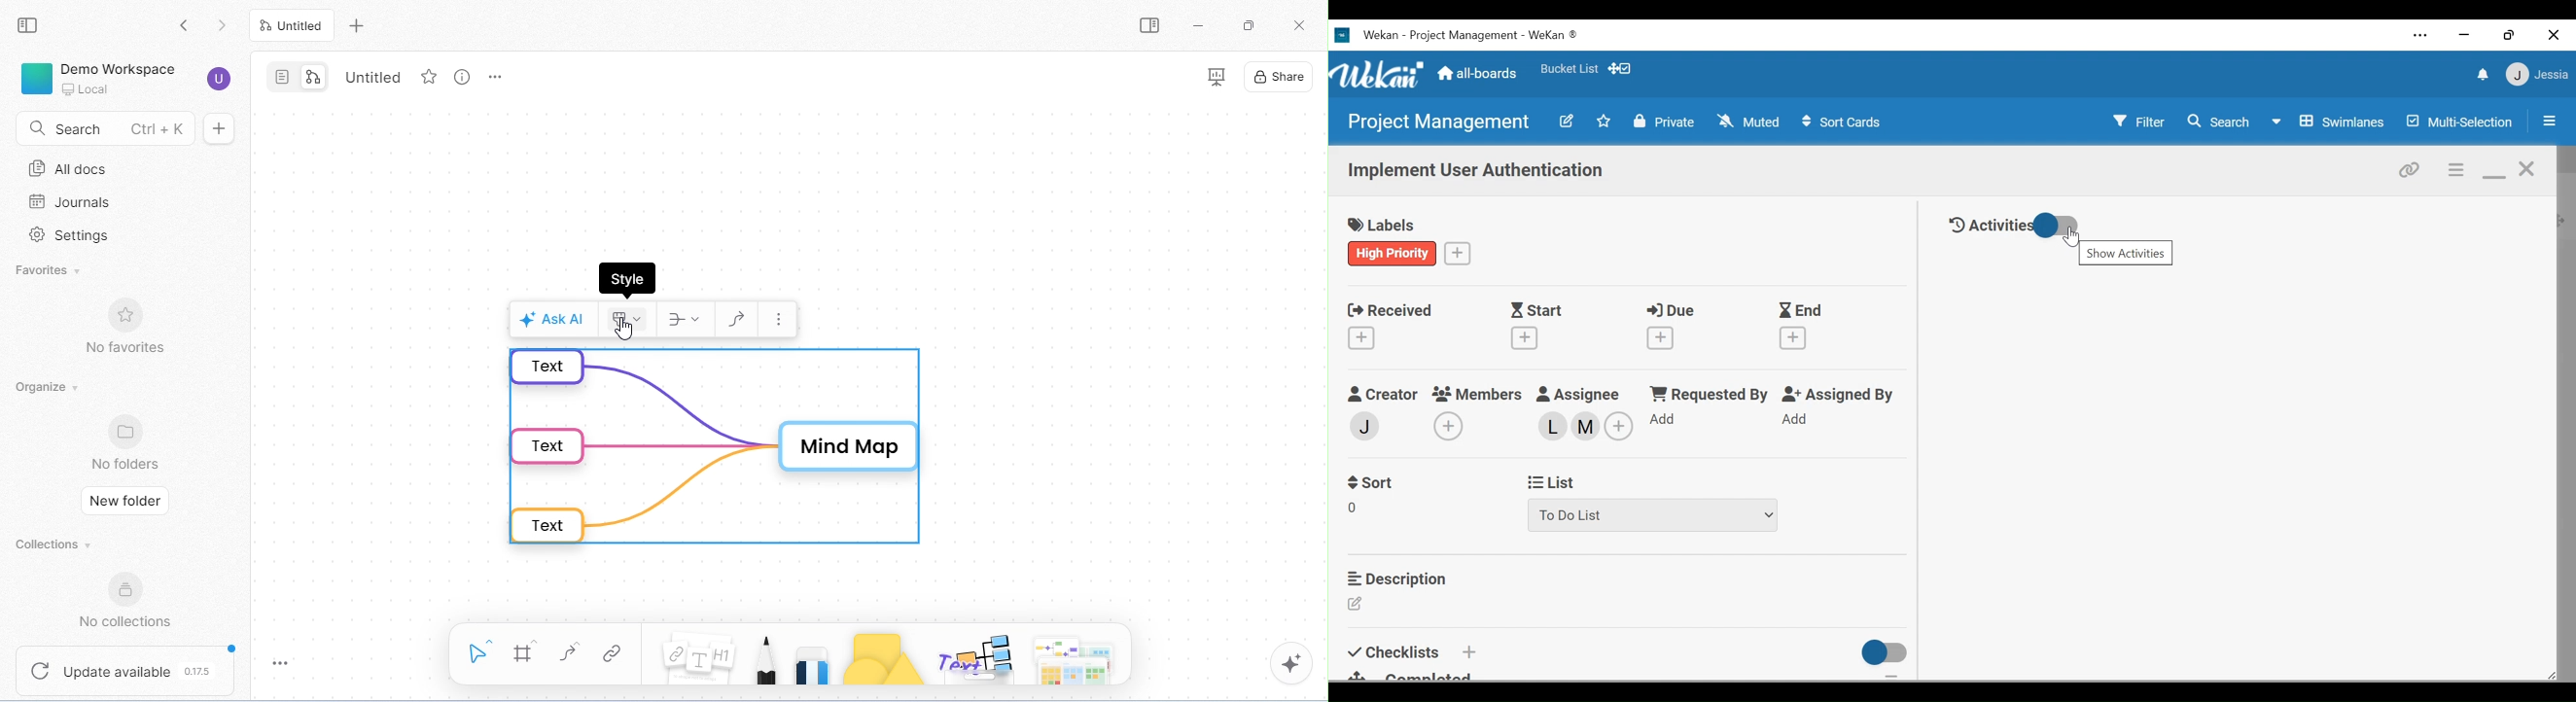 This screenshot has height=728, width=2576. I want to click on style, so click(627, 317).